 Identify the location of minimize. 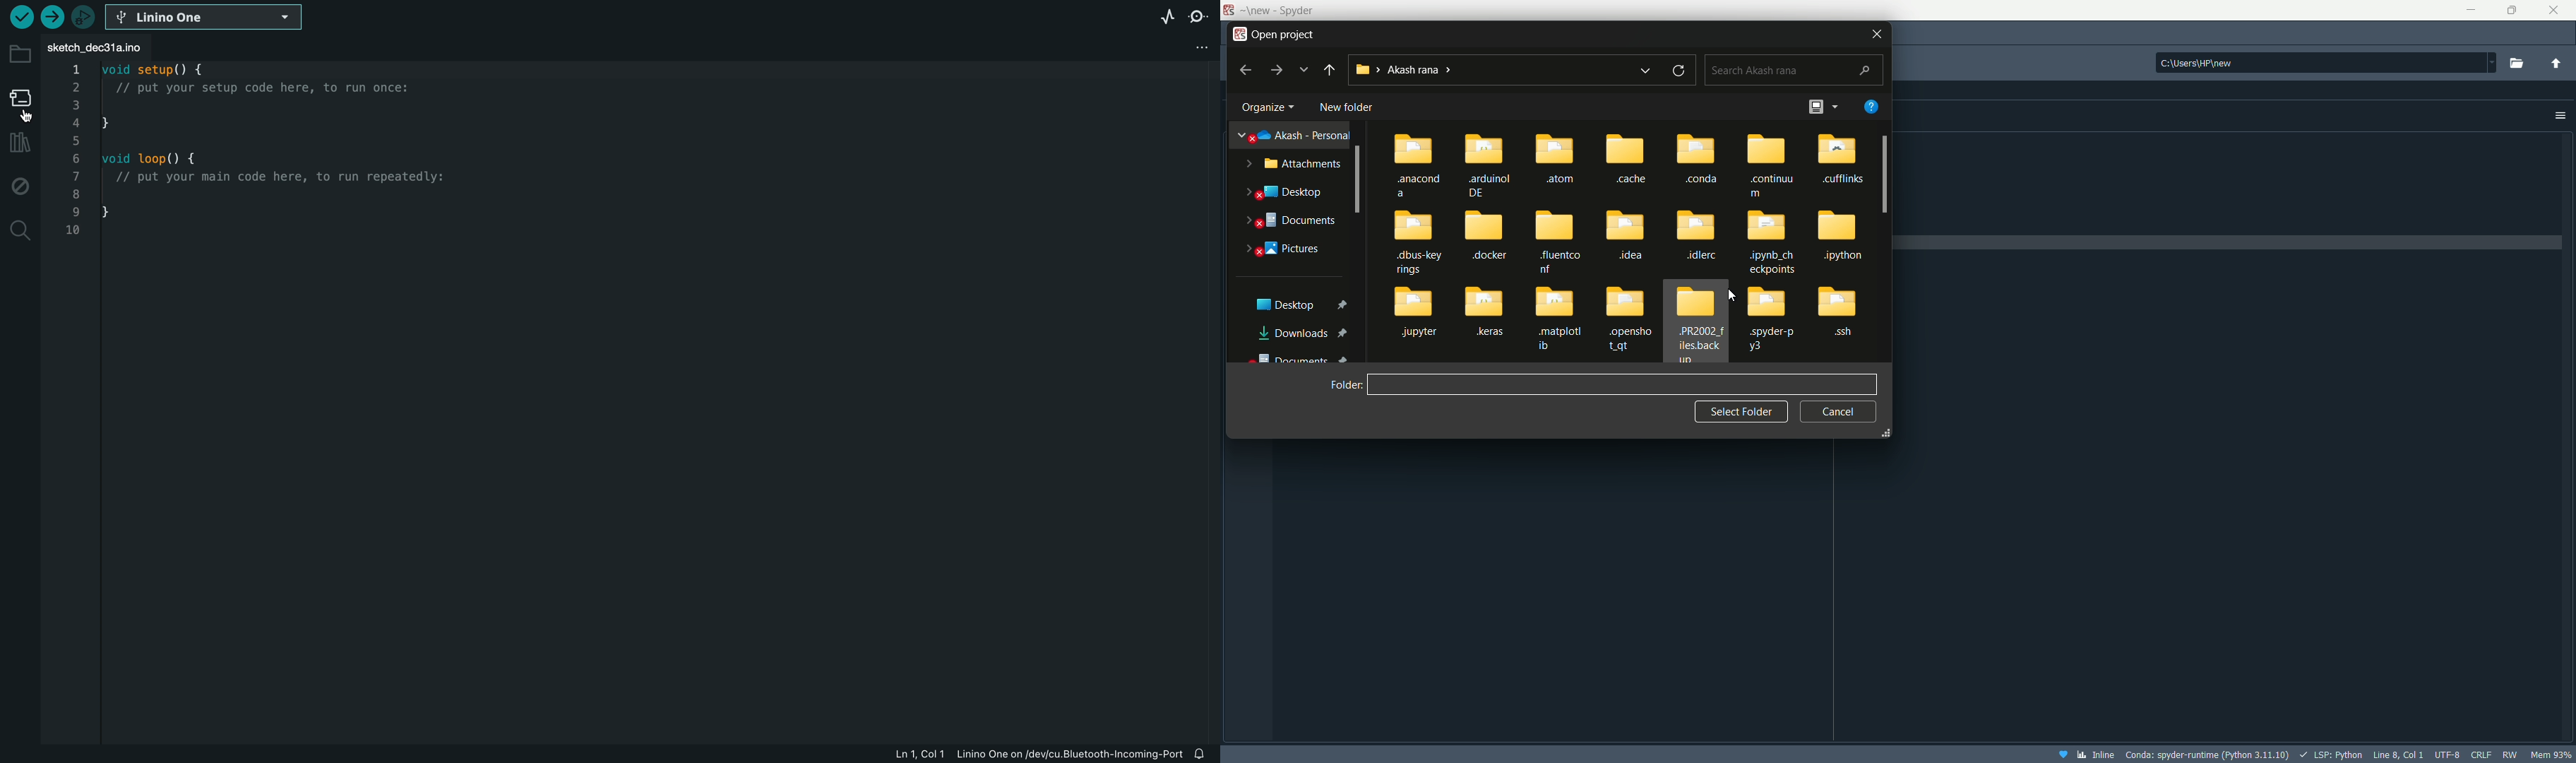
(2469, 8).